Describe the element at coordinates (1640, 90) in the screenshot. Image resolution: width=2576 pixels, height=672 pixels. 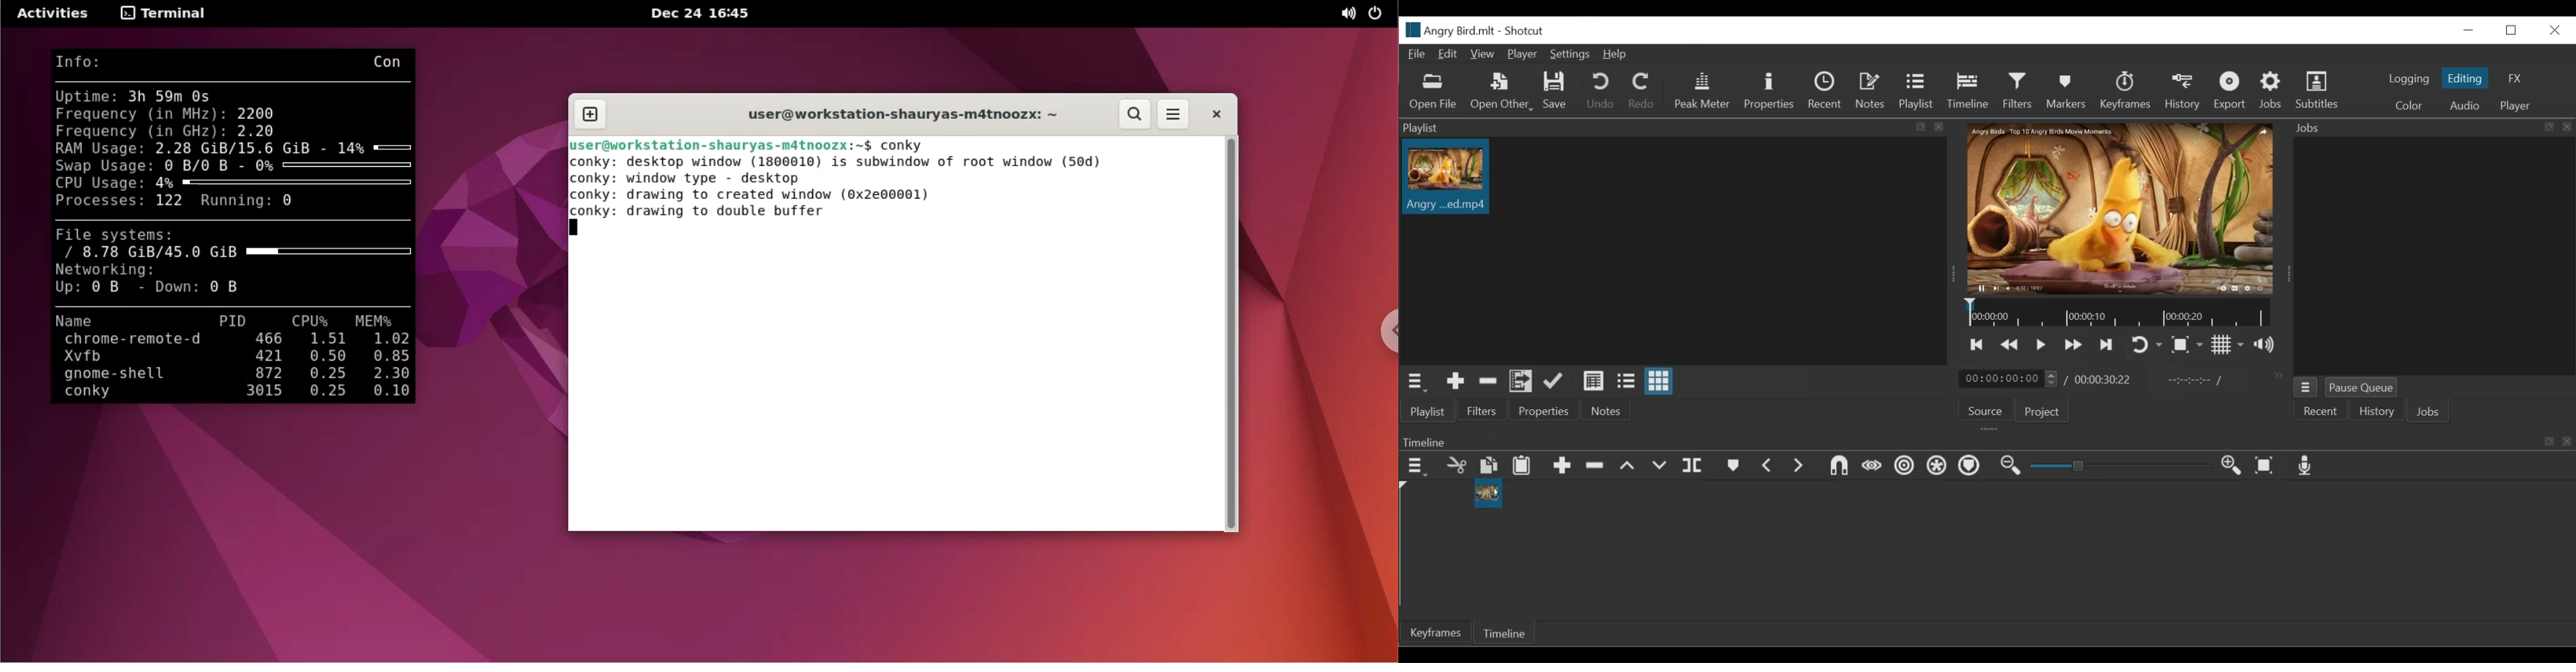
I see `Redo` at that location.